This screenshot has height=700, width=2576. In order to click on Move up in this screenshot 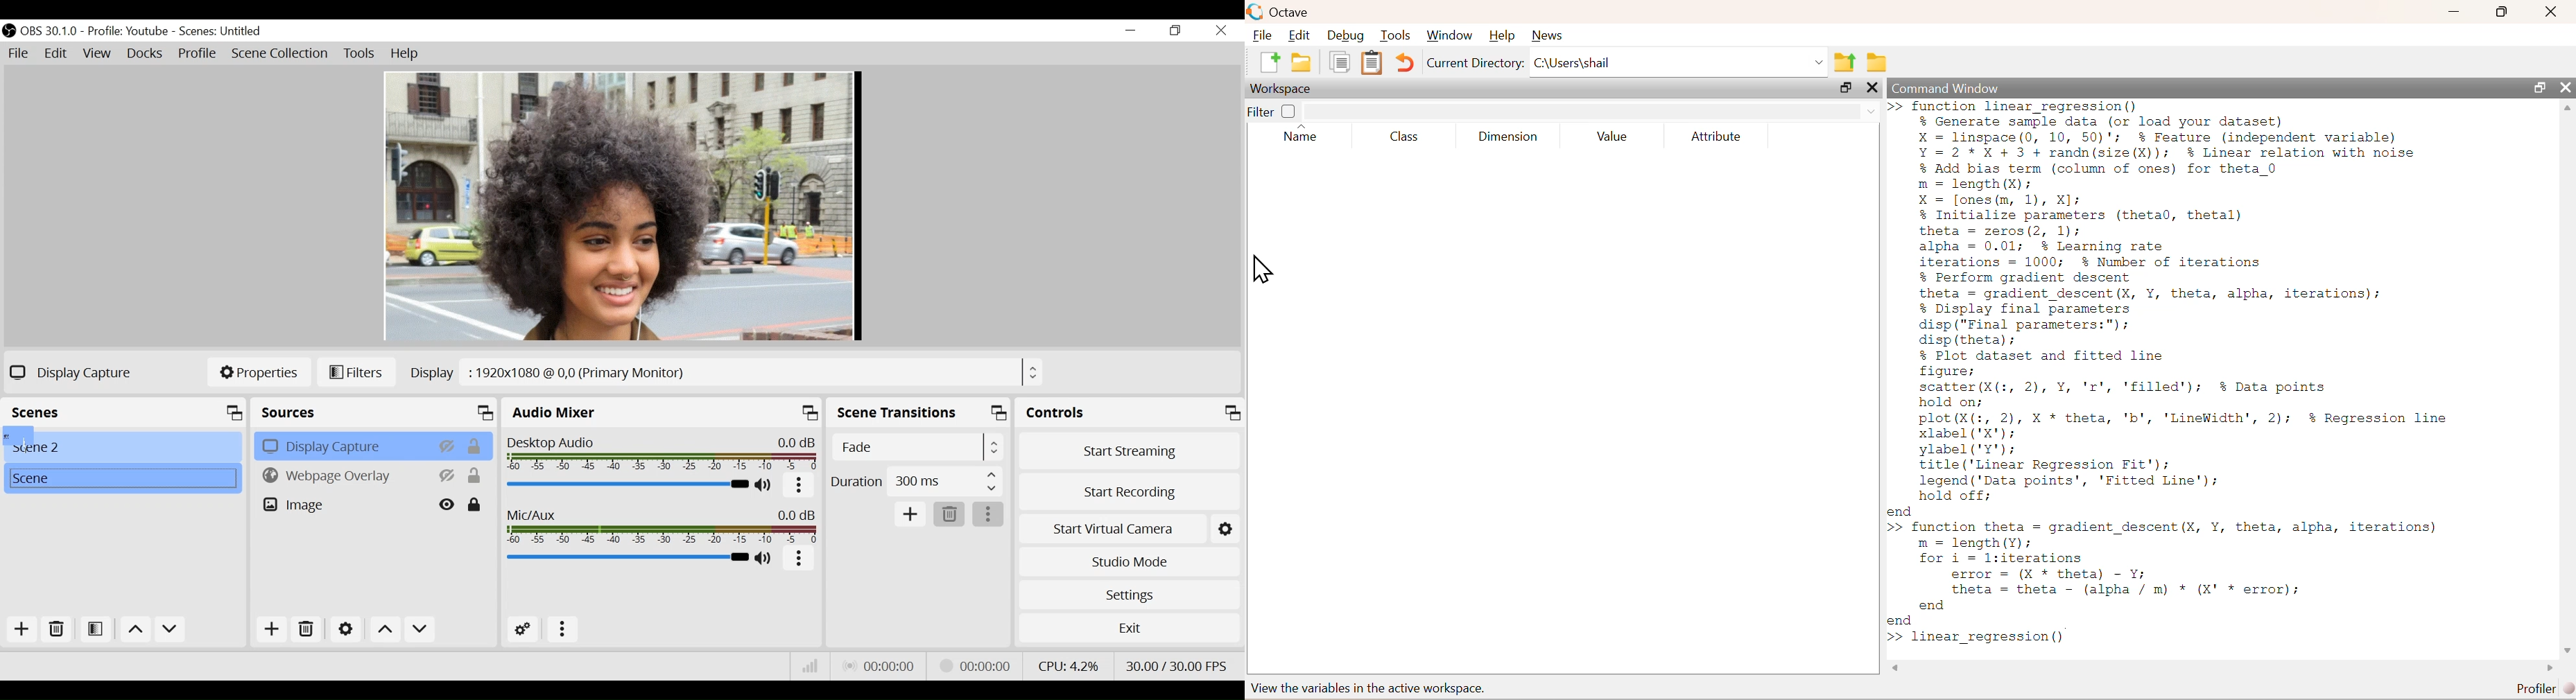, I will do `click(134, 631)`.